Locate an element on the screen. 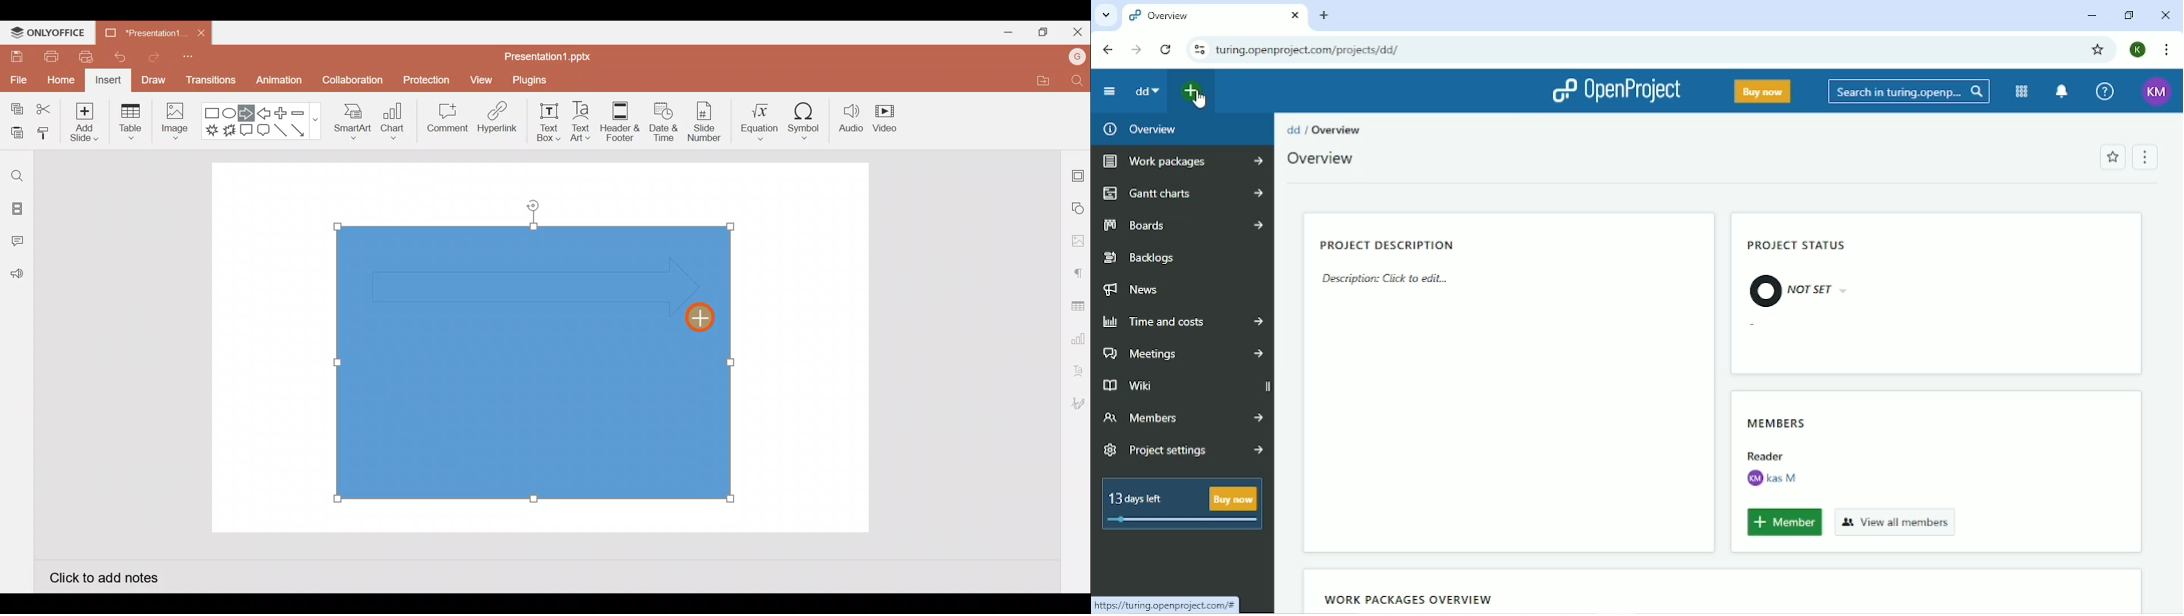 This screenshot has width=2184, height=616. Symbol is located at coordinates (805, 118).